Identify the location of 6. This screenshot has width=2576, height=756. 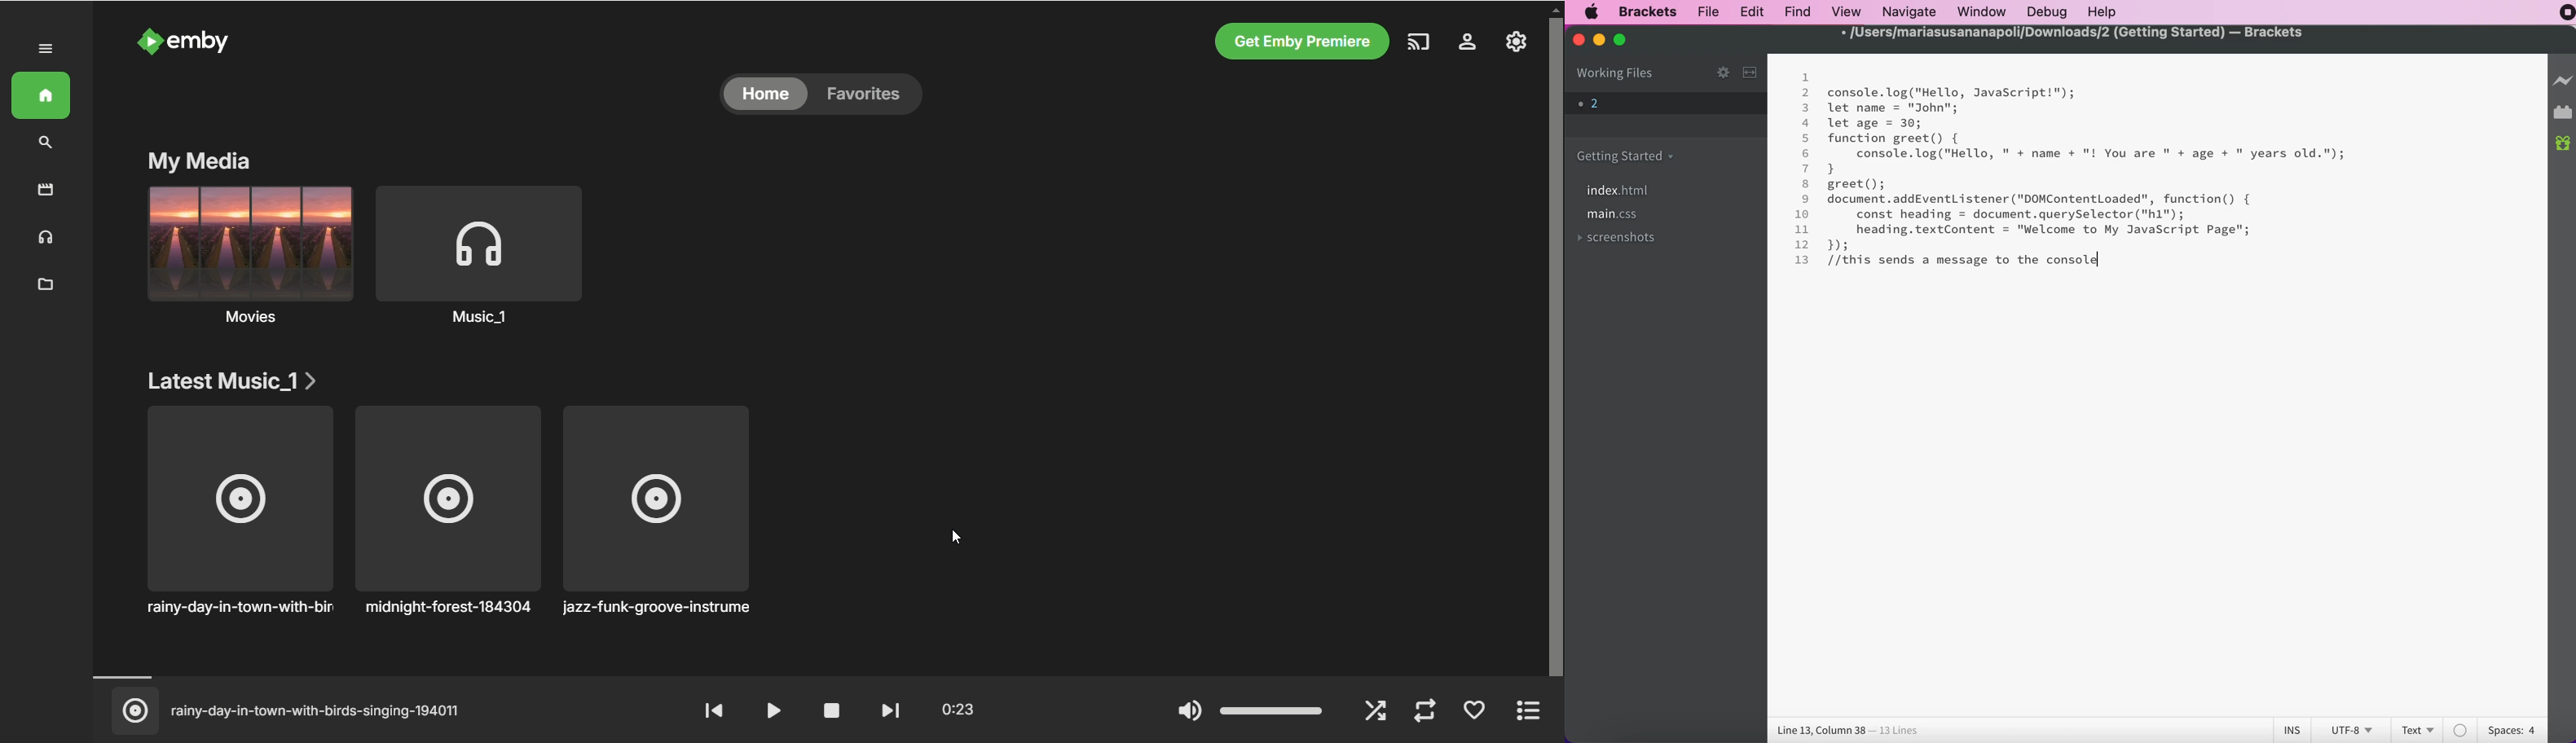
(1806, 153).